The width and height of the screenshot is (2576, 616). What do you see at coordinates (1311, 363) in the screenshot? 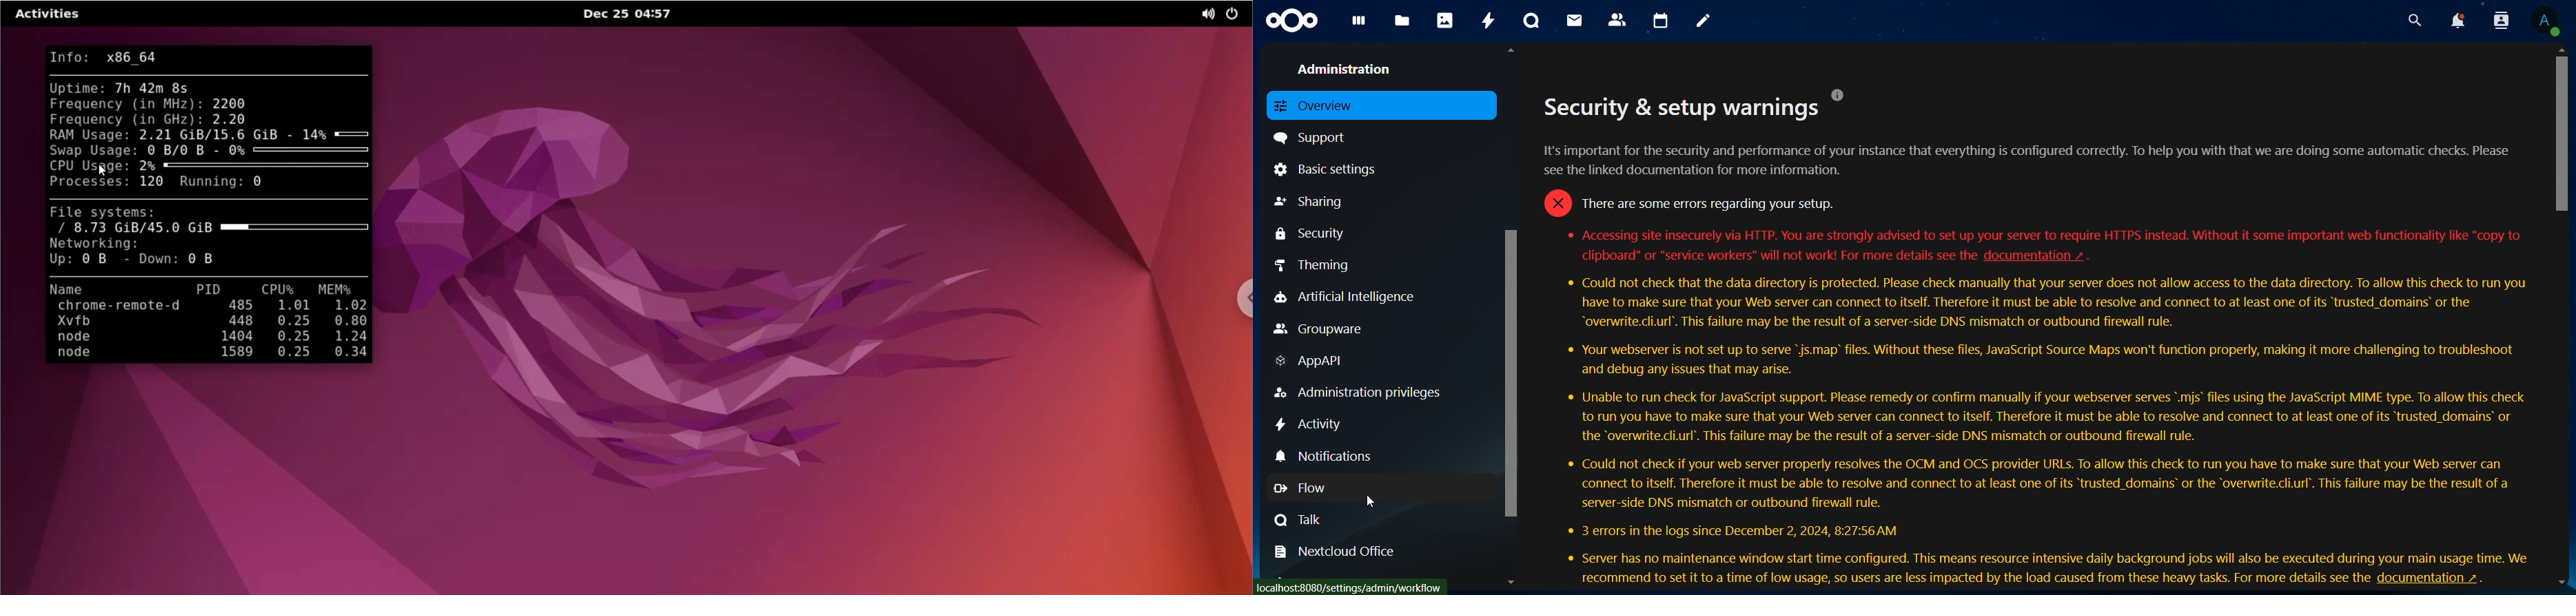
I see `APPAPI` at bounding box center [1311, 363].